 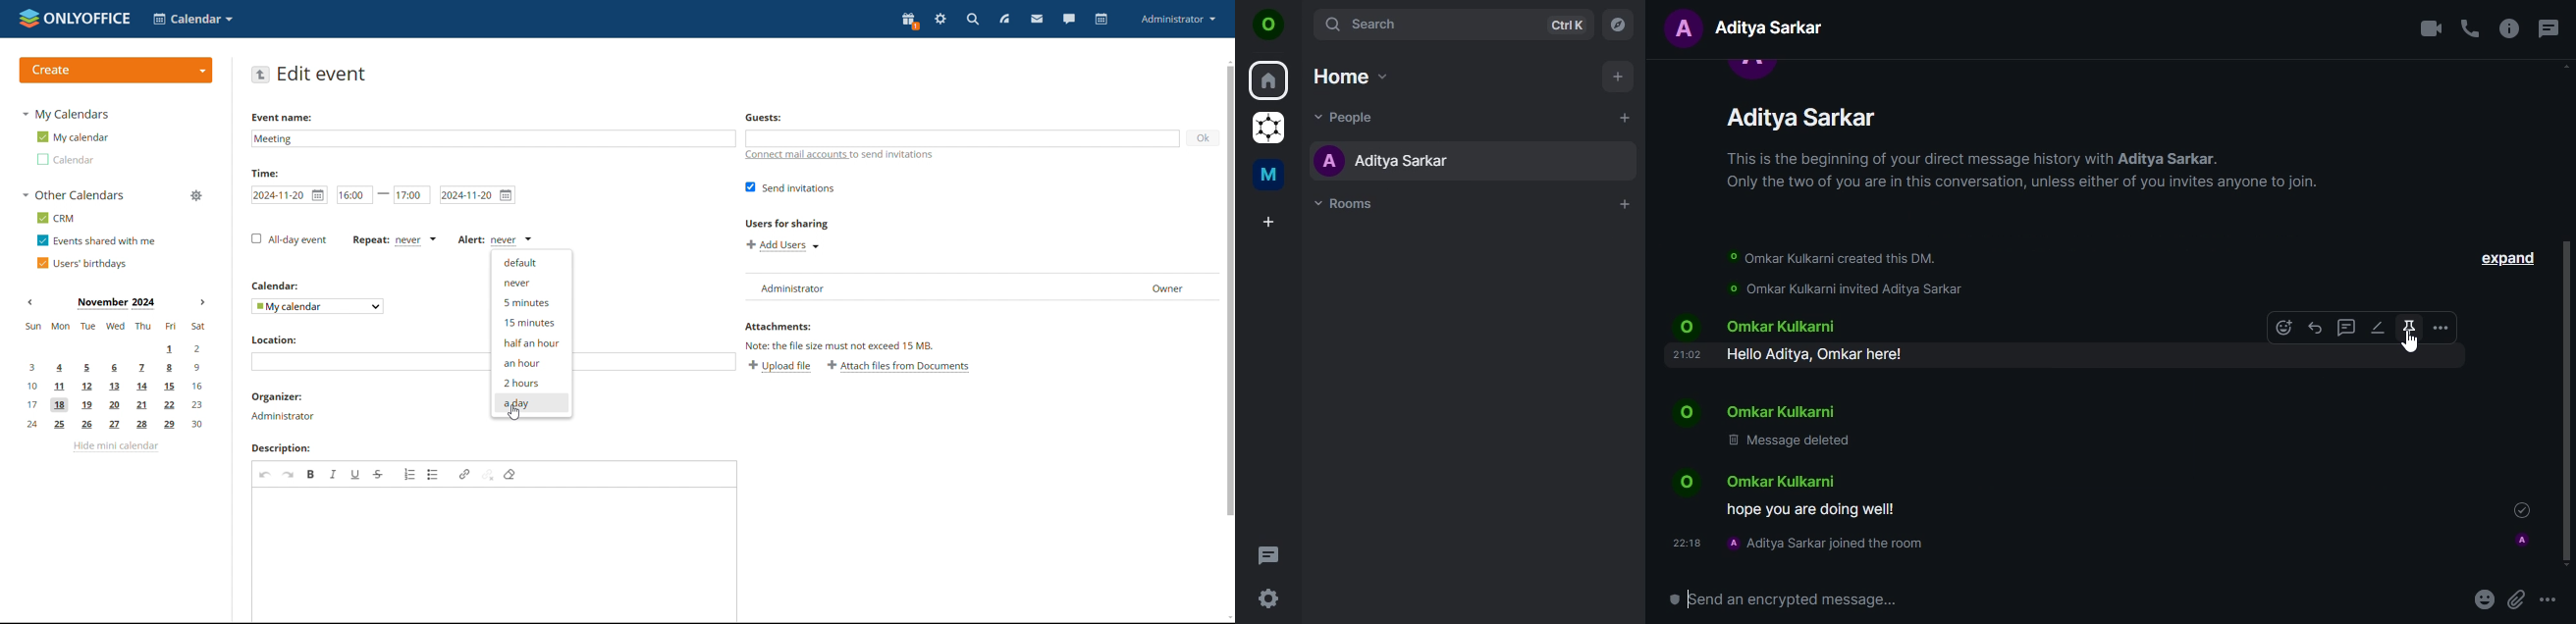 I want to click on Month on display, so click(x=117, y=303).